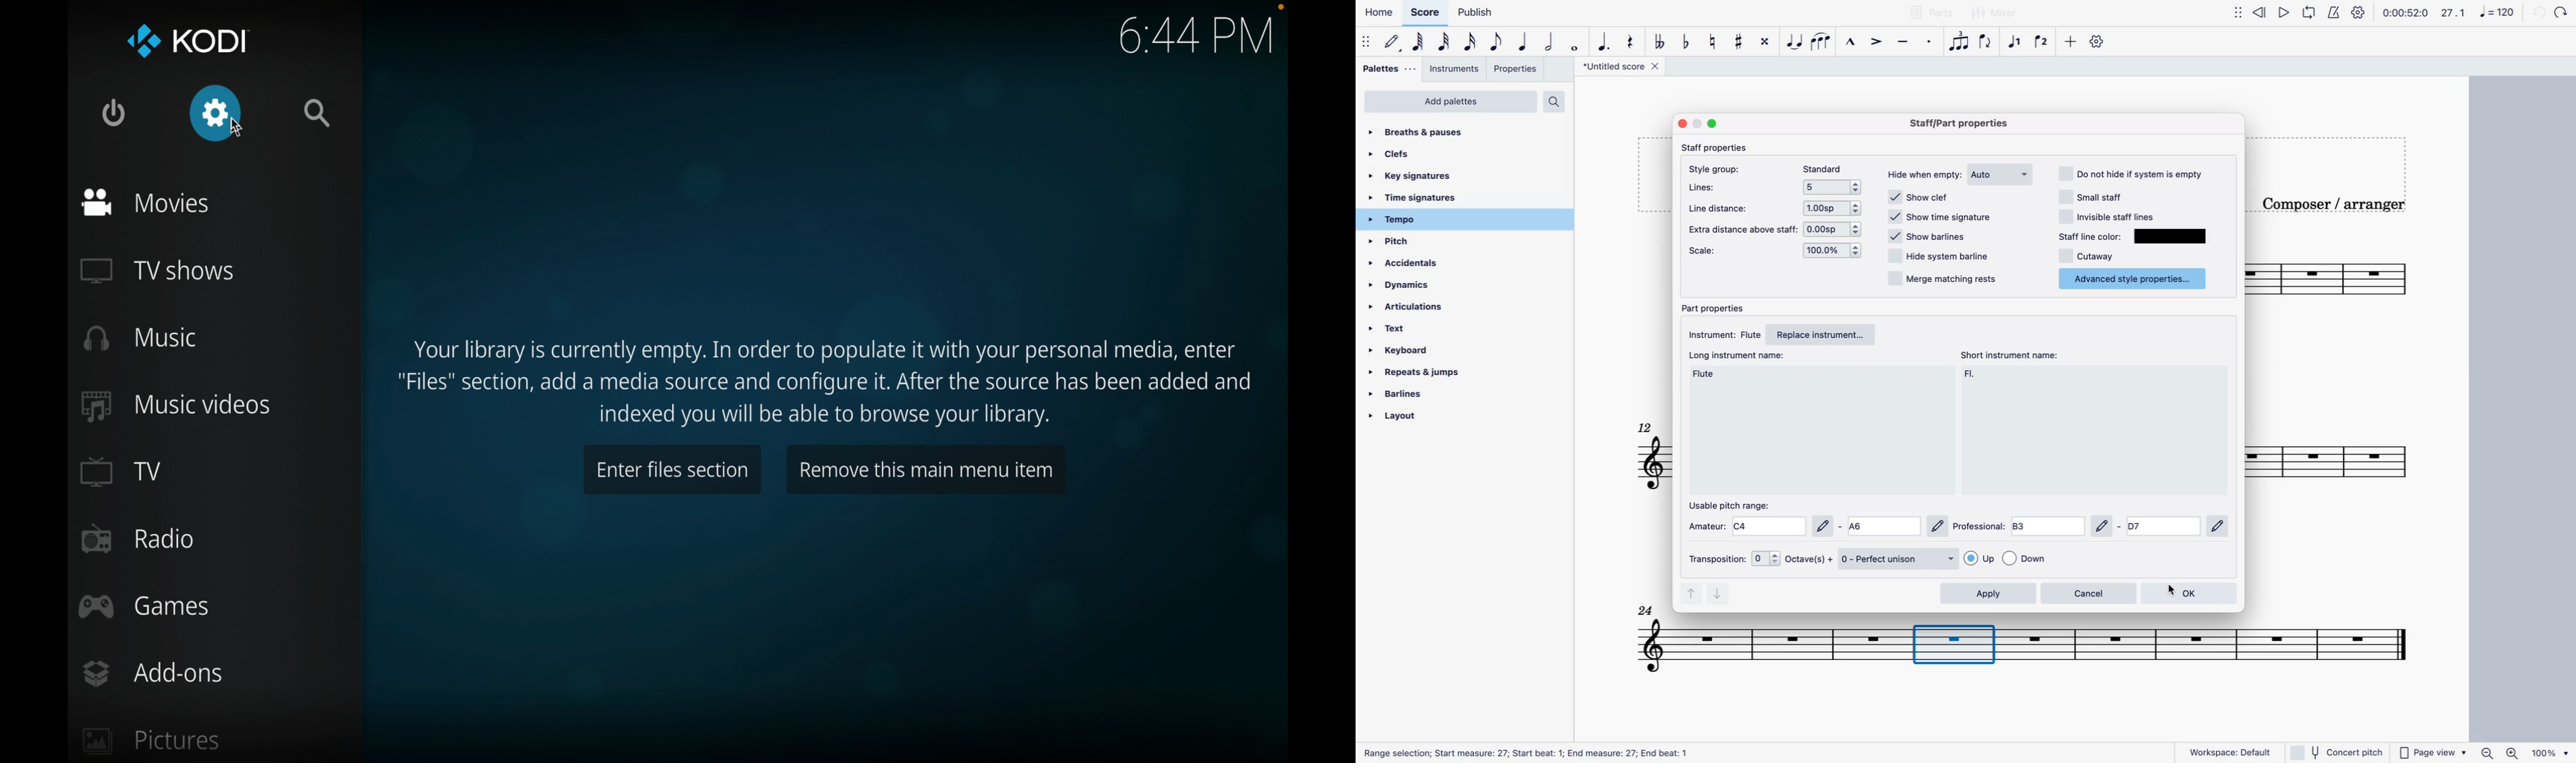  Describe the element at coordinates (1835, 230) in the screenshot. I see `options` at that location.